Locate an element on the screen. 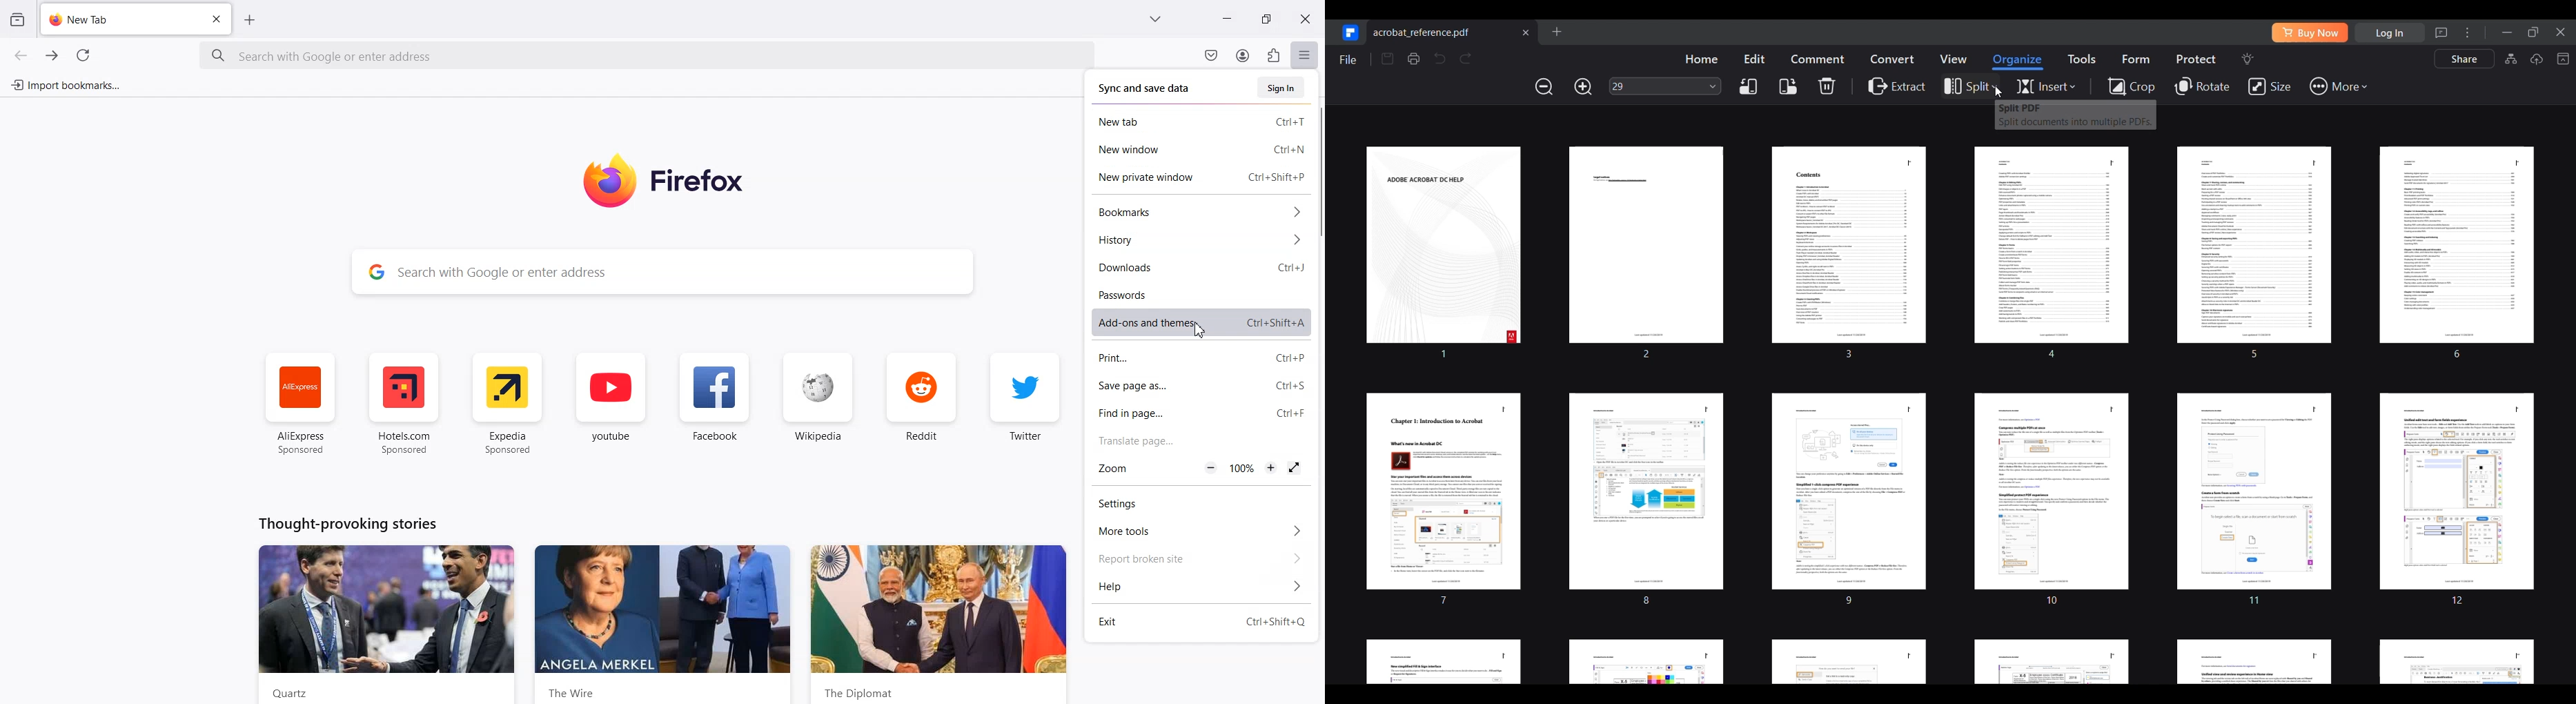 The image size is (2576, 728). AliExpress Sponsored is located at coordinates (299, 401).